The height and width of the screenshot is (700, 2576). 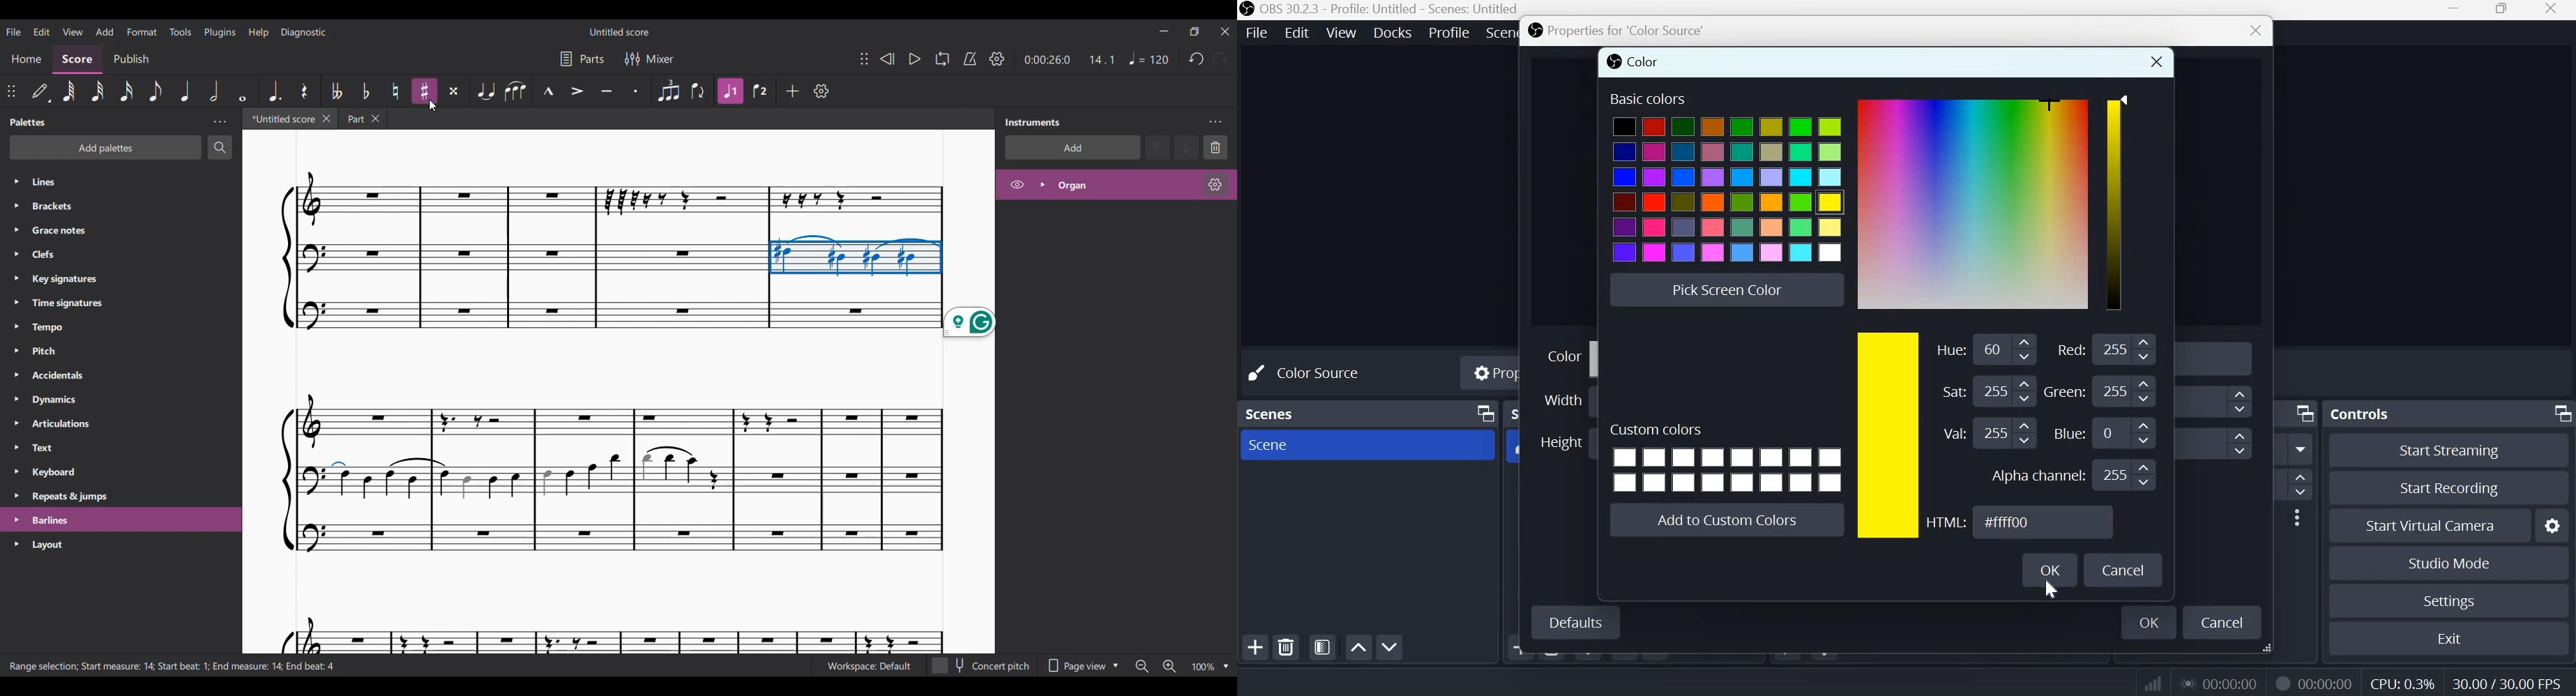 I want to click on File, so click(x=1260, y=31).